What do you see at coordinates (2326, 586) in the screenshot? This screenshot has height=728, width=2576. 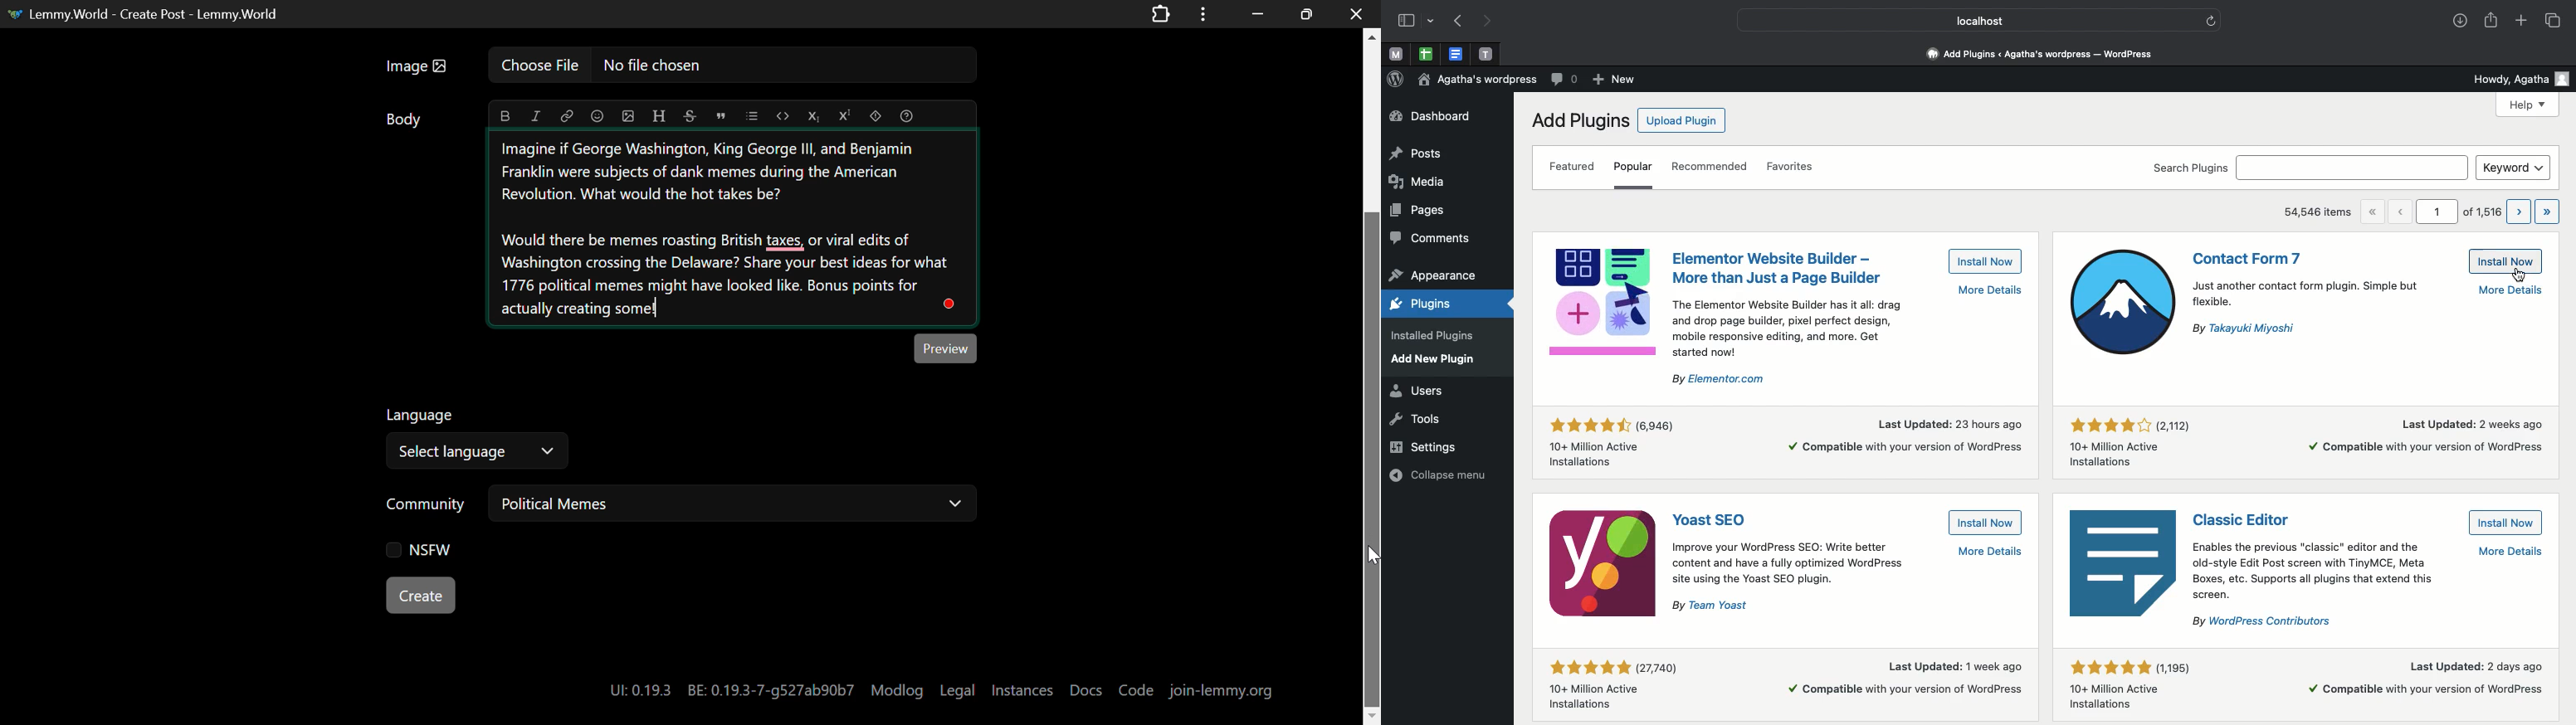 I see `Informational text` at bounding box center [2326, 586].